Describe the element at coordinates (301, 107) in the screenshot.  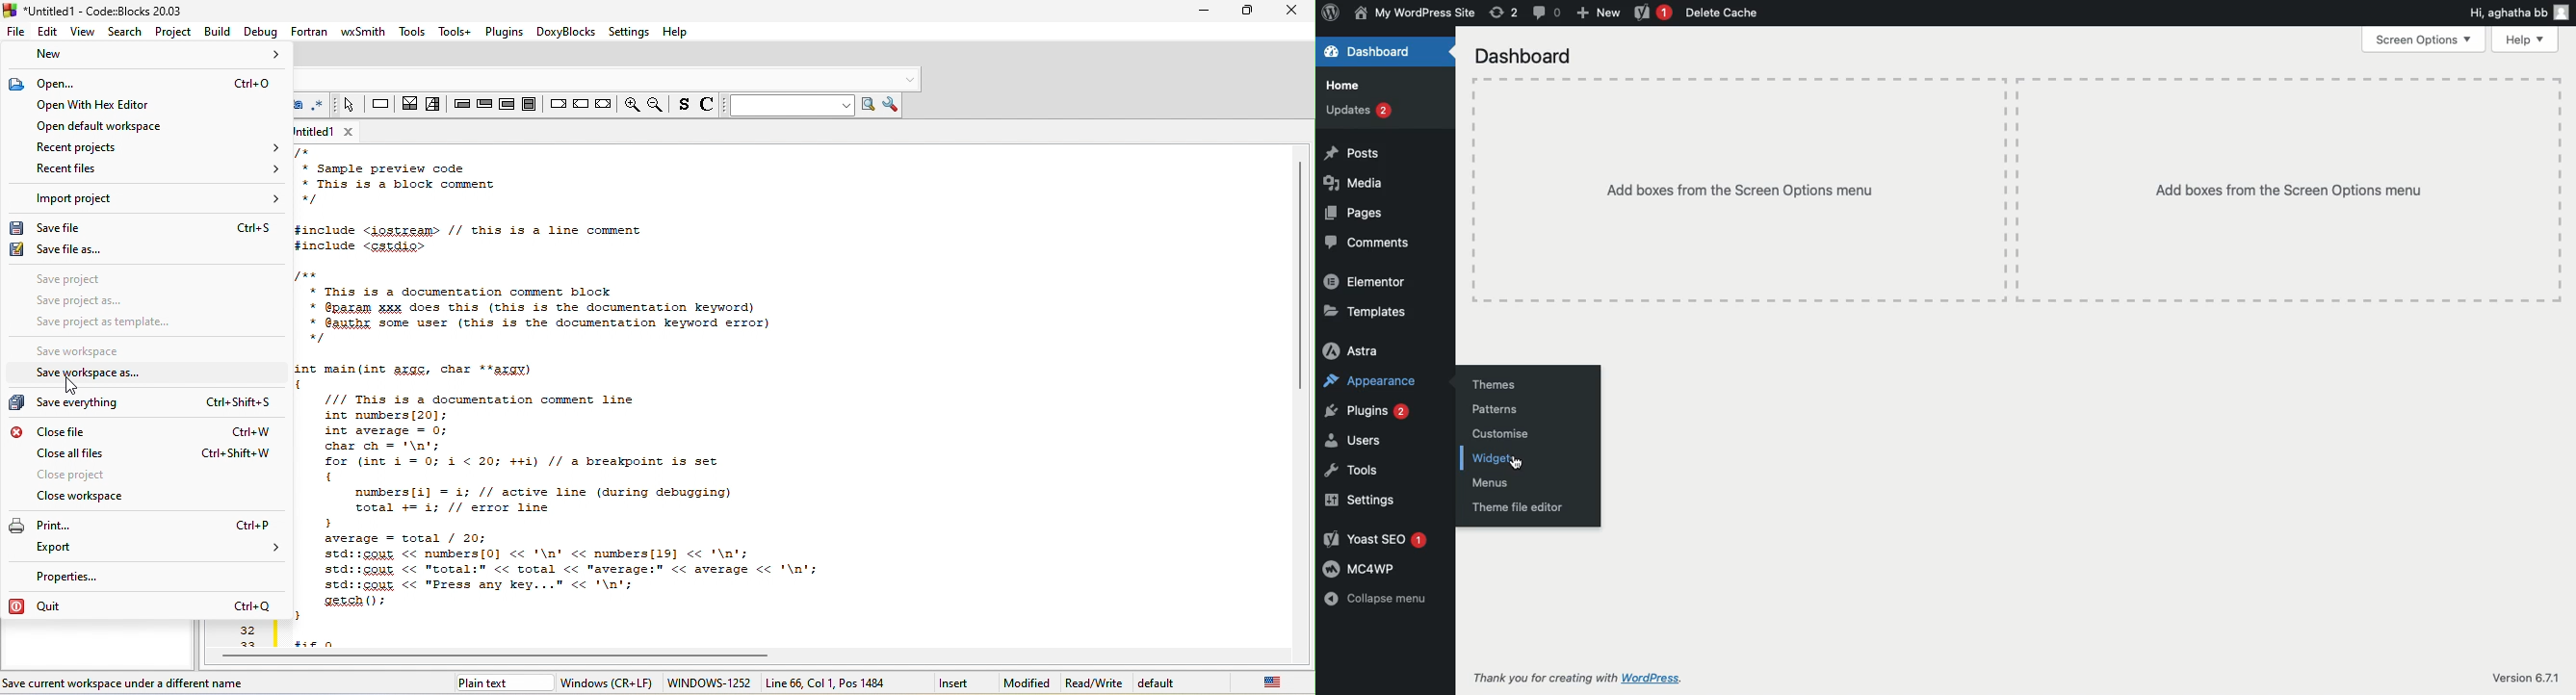
I see `match case` at that location.